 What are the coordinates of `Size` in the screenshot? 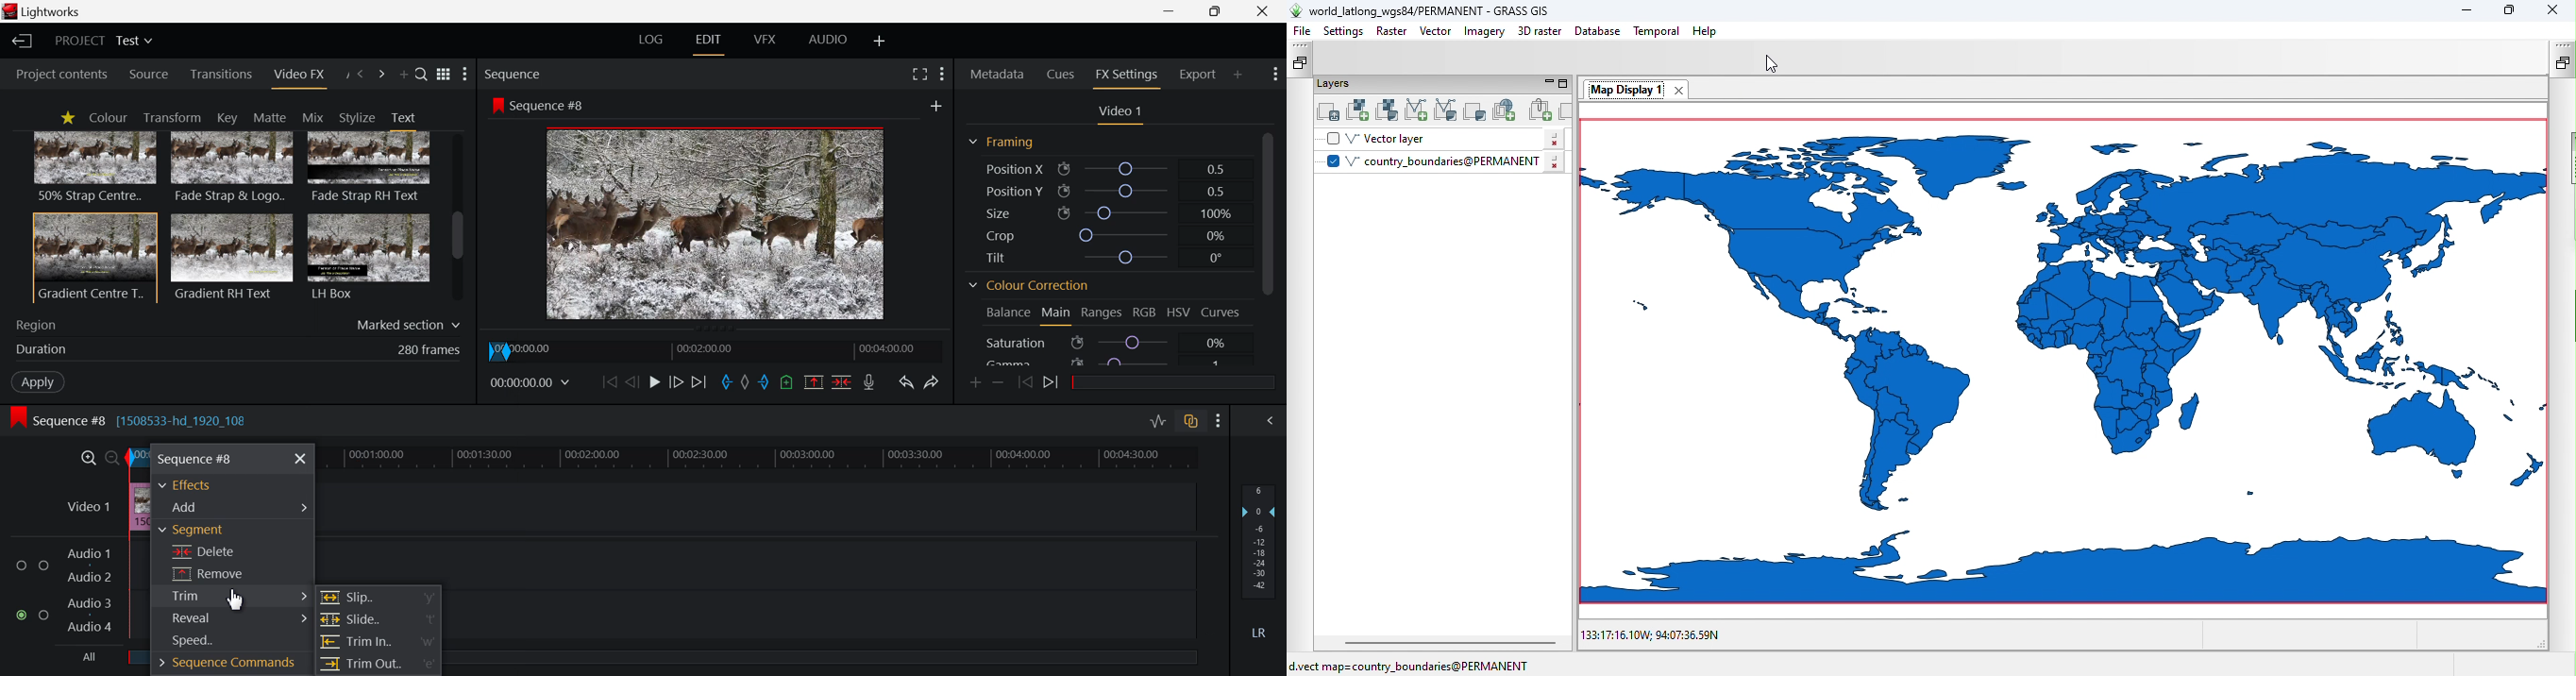 It's located at (1107, 211).